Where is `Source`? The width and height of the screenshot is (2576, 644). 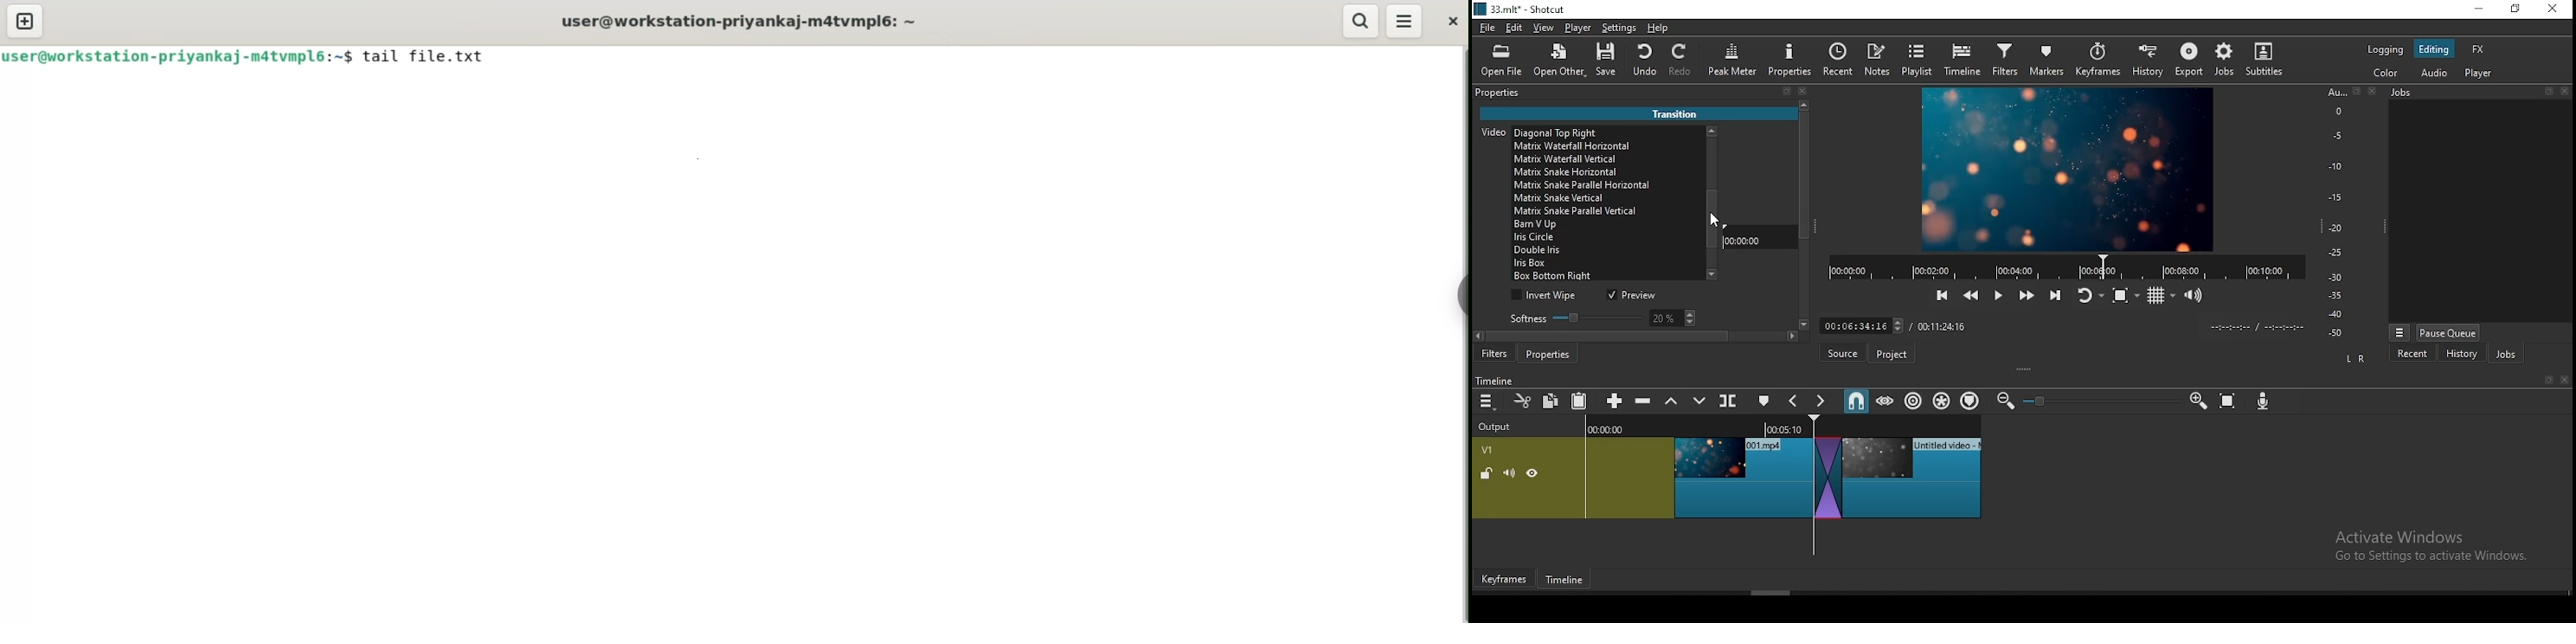
Source is located at coordinates (1840, 353).